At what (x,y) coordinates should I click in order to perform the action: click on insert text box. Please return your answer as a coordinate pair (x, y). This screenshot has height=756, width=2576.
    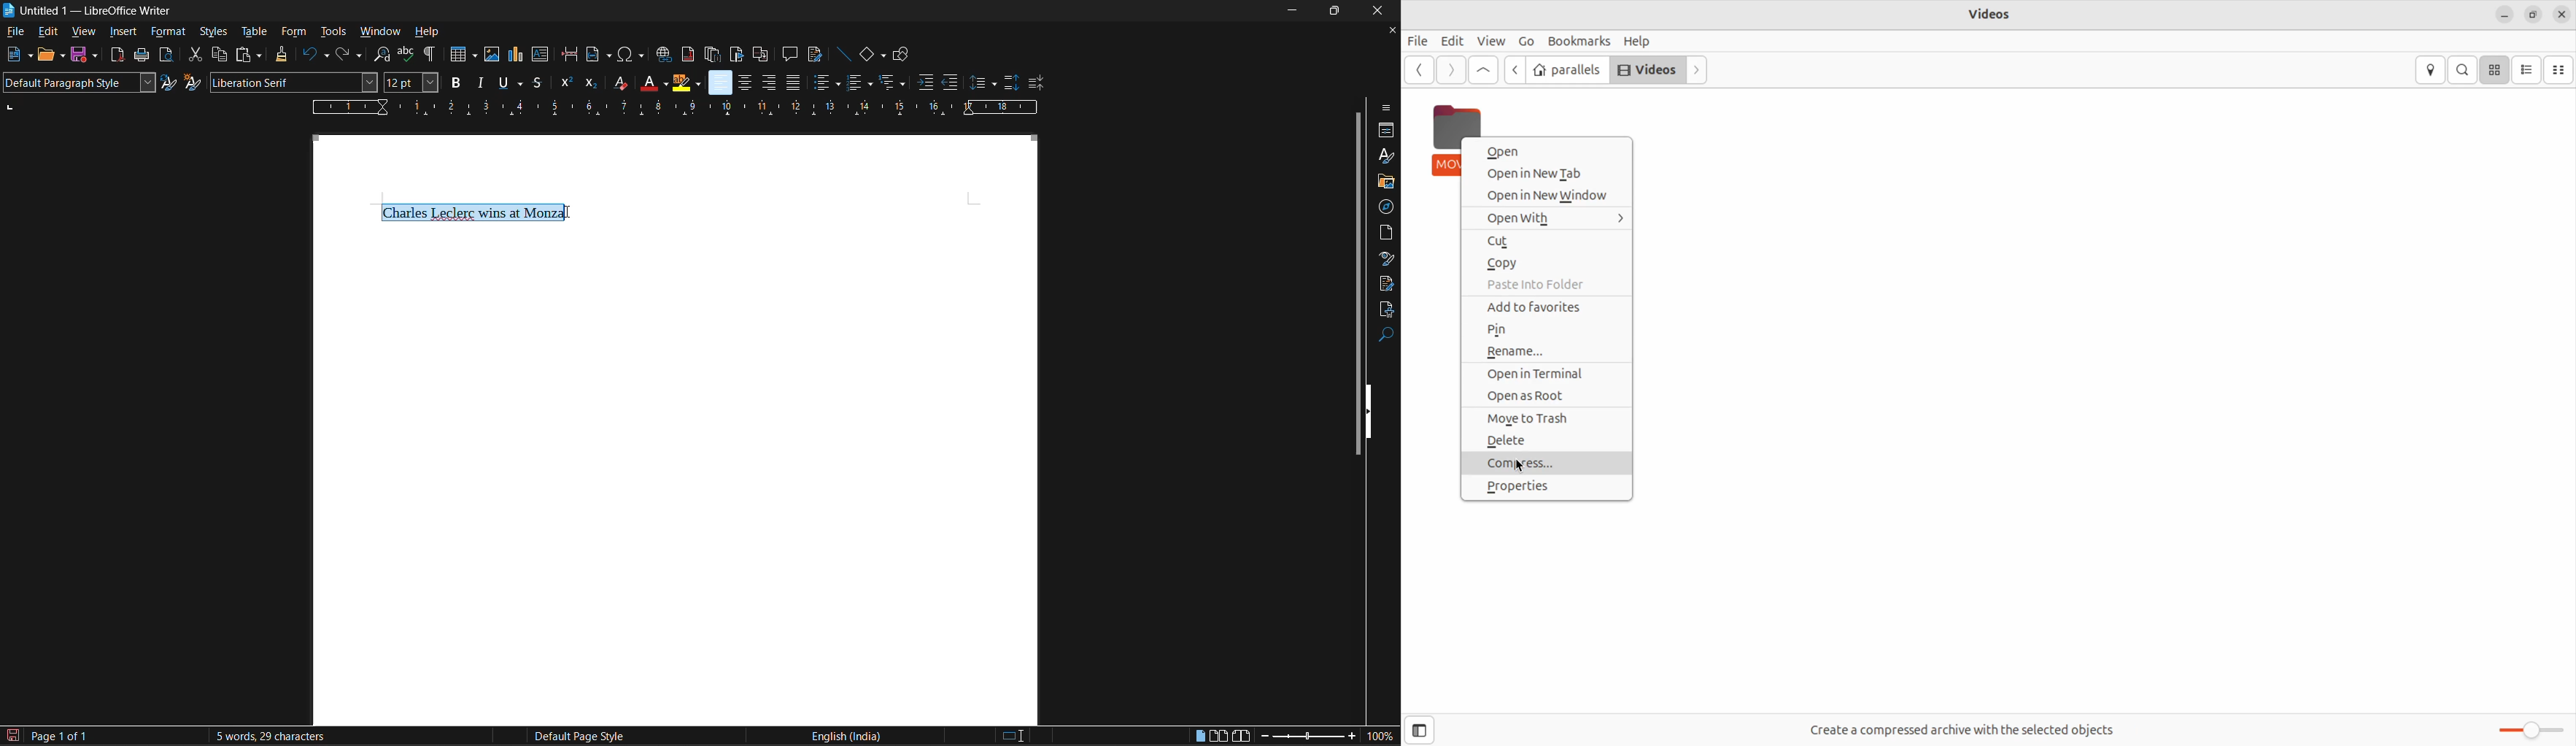
    Looking at the image, I should click on (542, 54).